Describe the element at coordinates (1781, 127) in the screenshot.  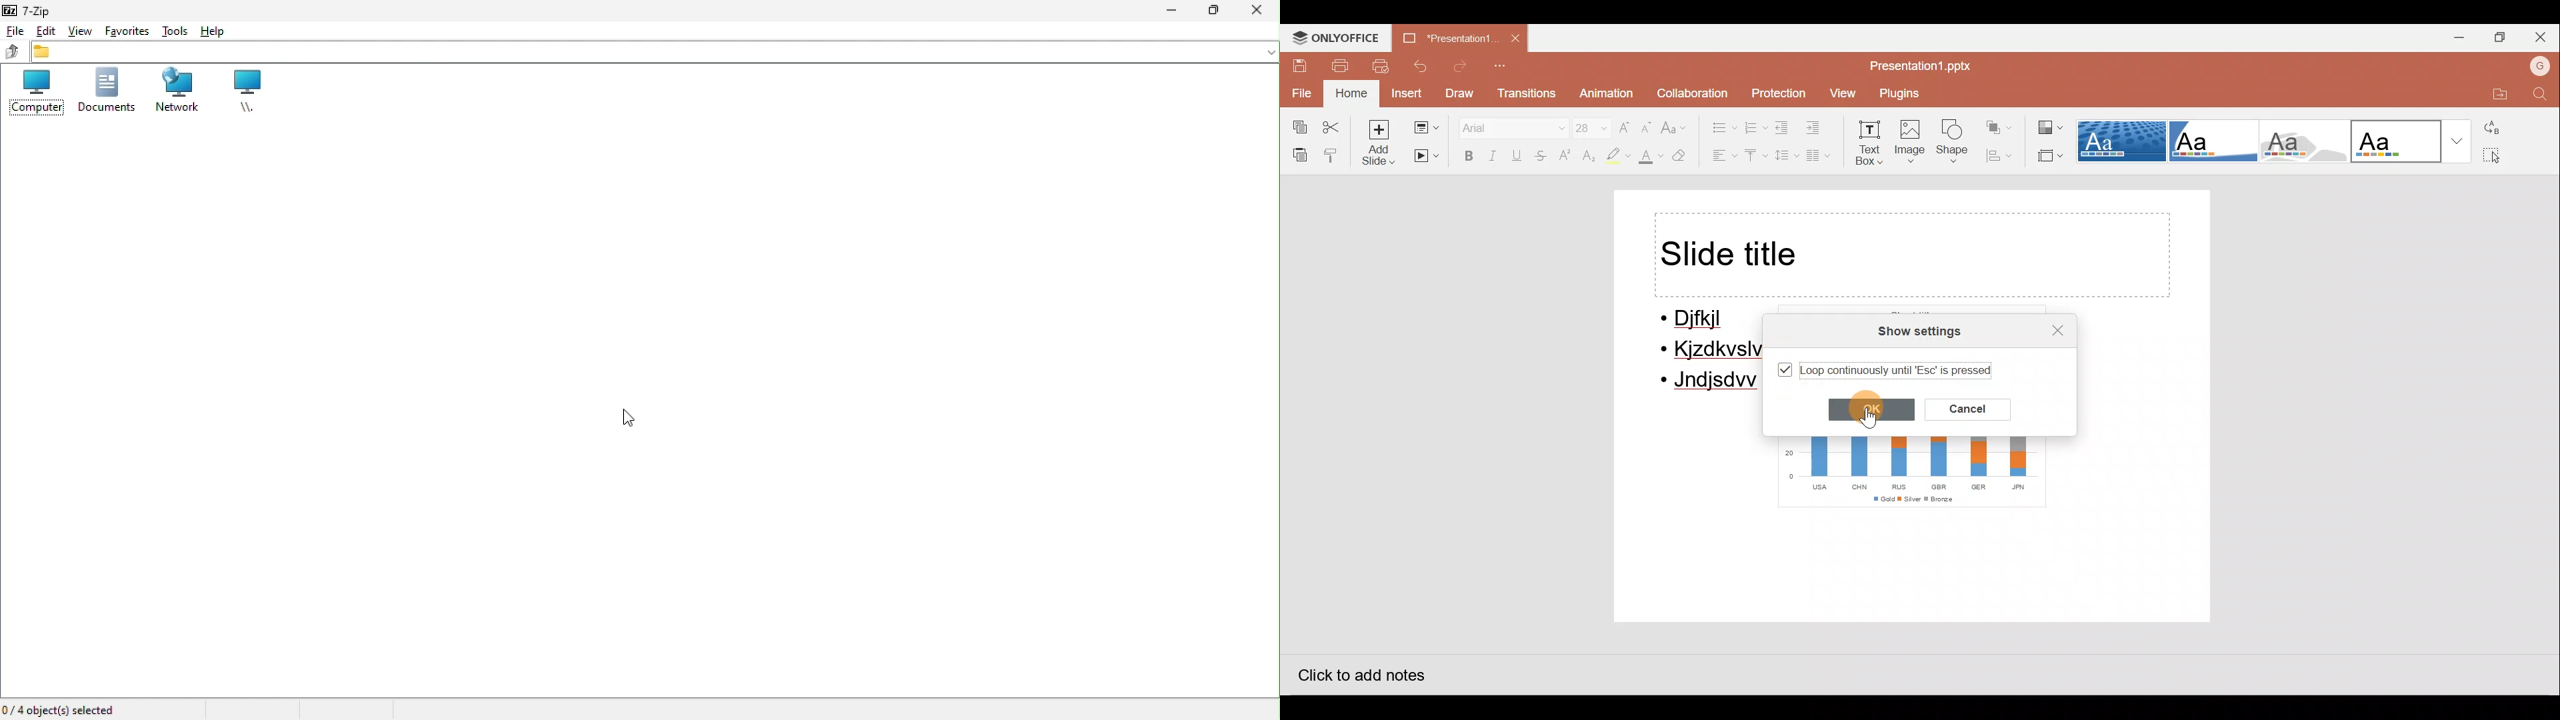
I see `Decrease indent` at that location.